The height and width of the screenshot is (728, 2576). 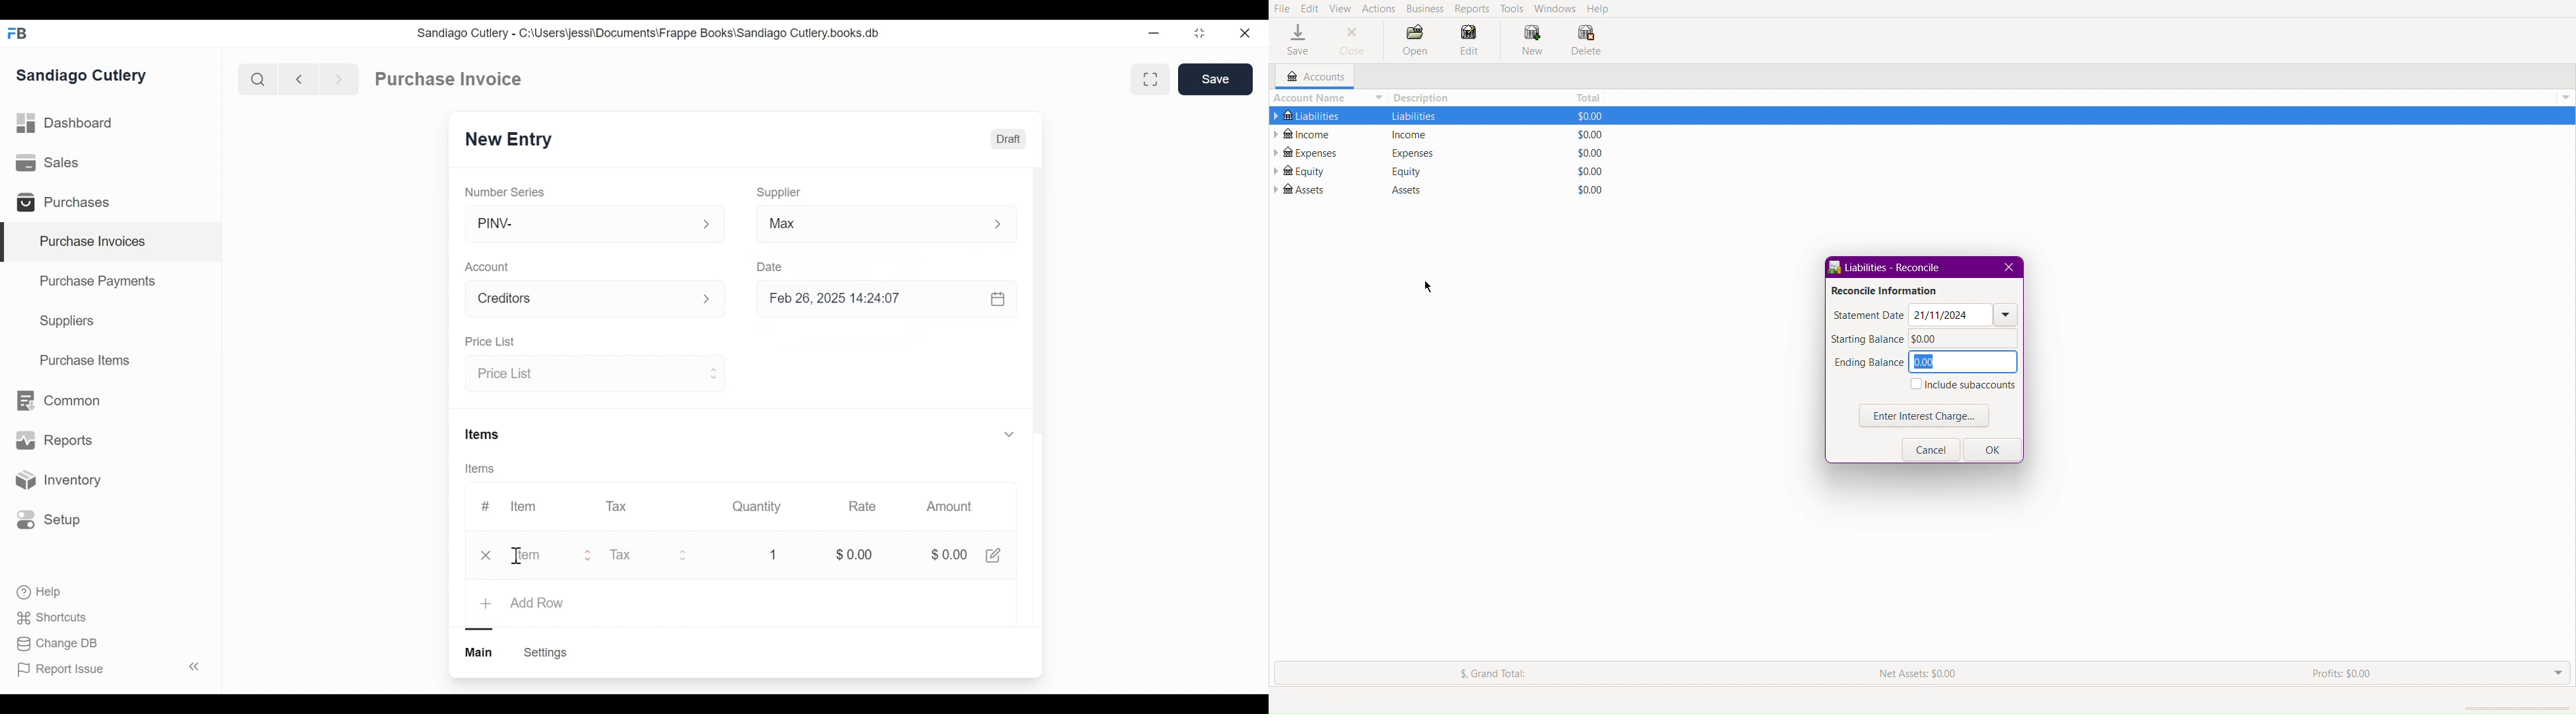 What do you see at coordinates (1009, 141) in the screenshot?
I see `Draft` at bounding box center [1009, 141].